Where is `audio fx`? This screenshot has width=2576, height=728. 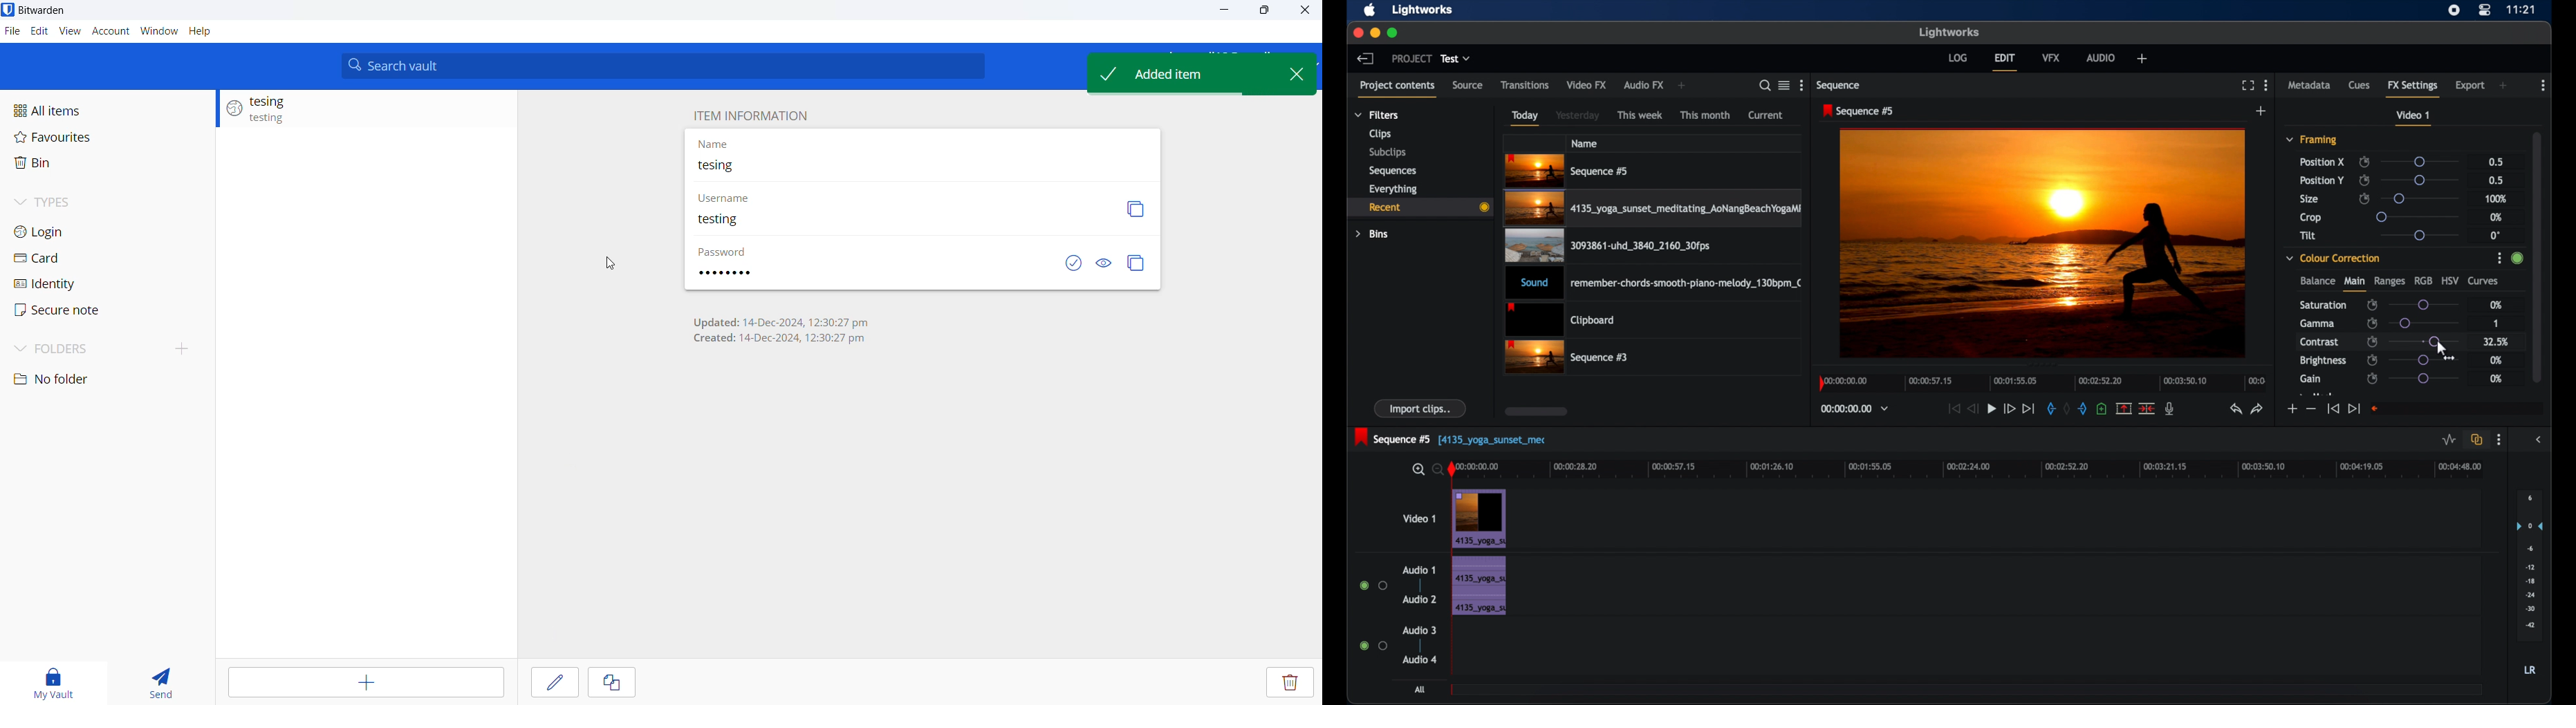 audio fx is located at coordinates (1644, 86).